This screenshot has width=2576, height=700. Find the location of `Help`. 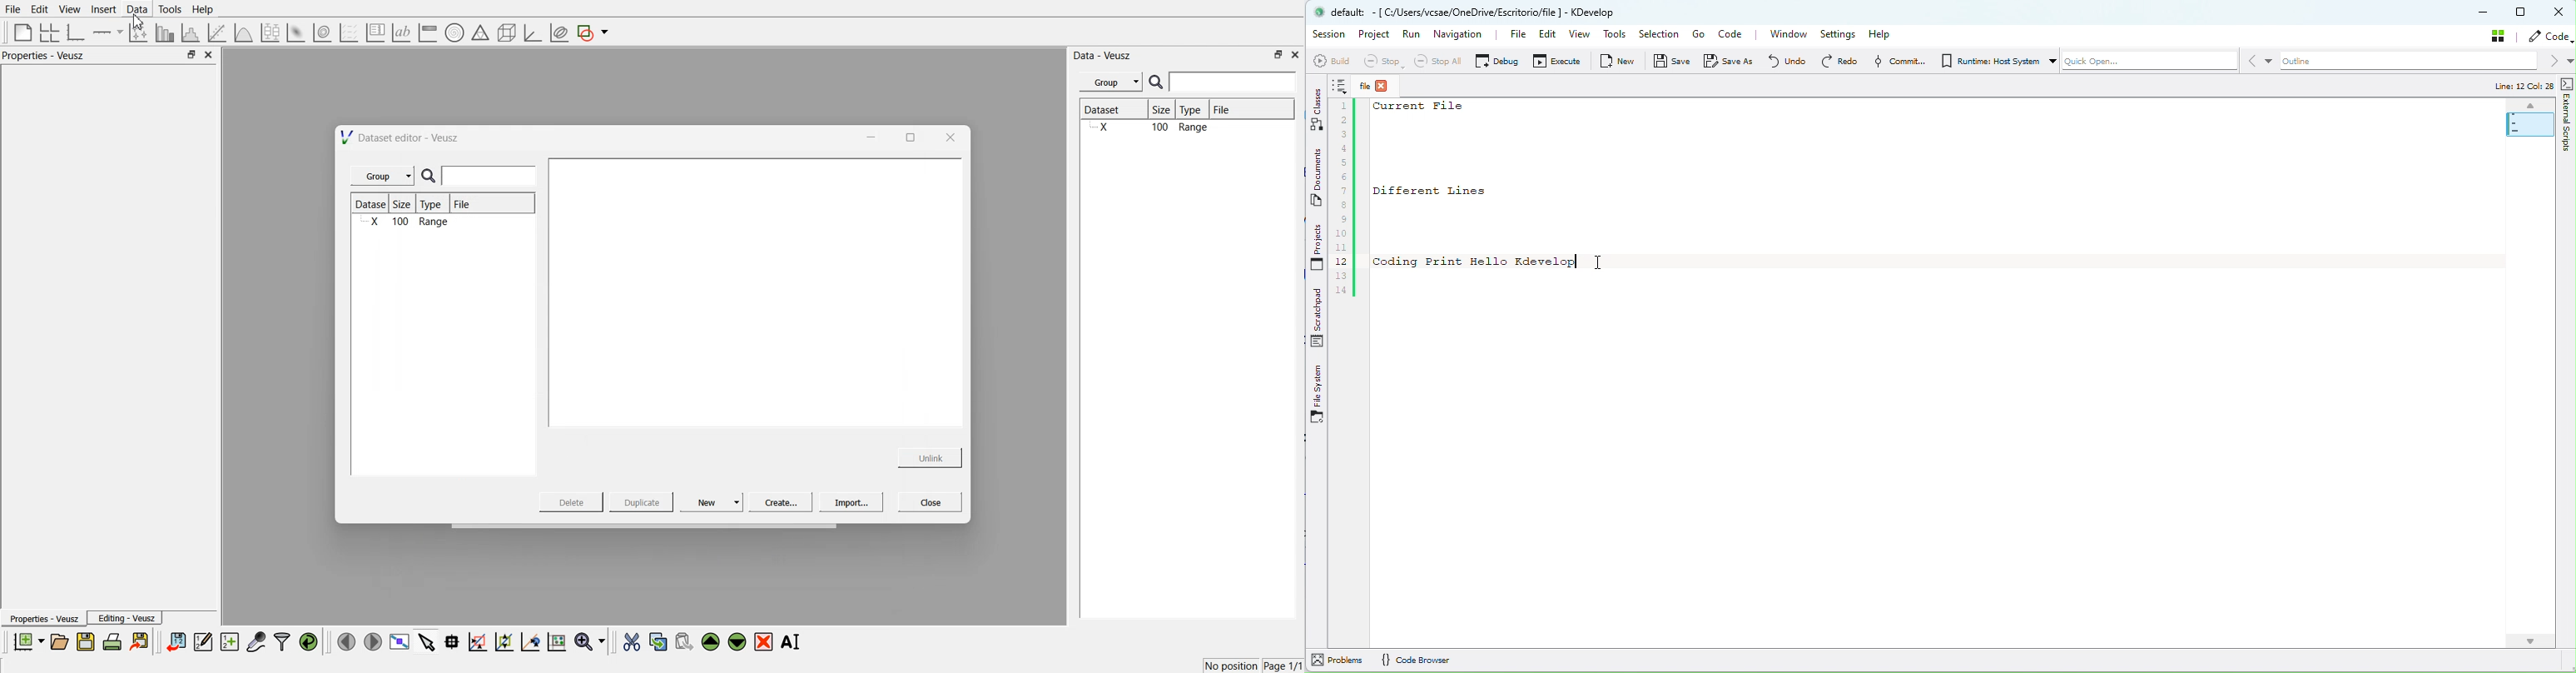

Help is located at coordinates (207, 11).